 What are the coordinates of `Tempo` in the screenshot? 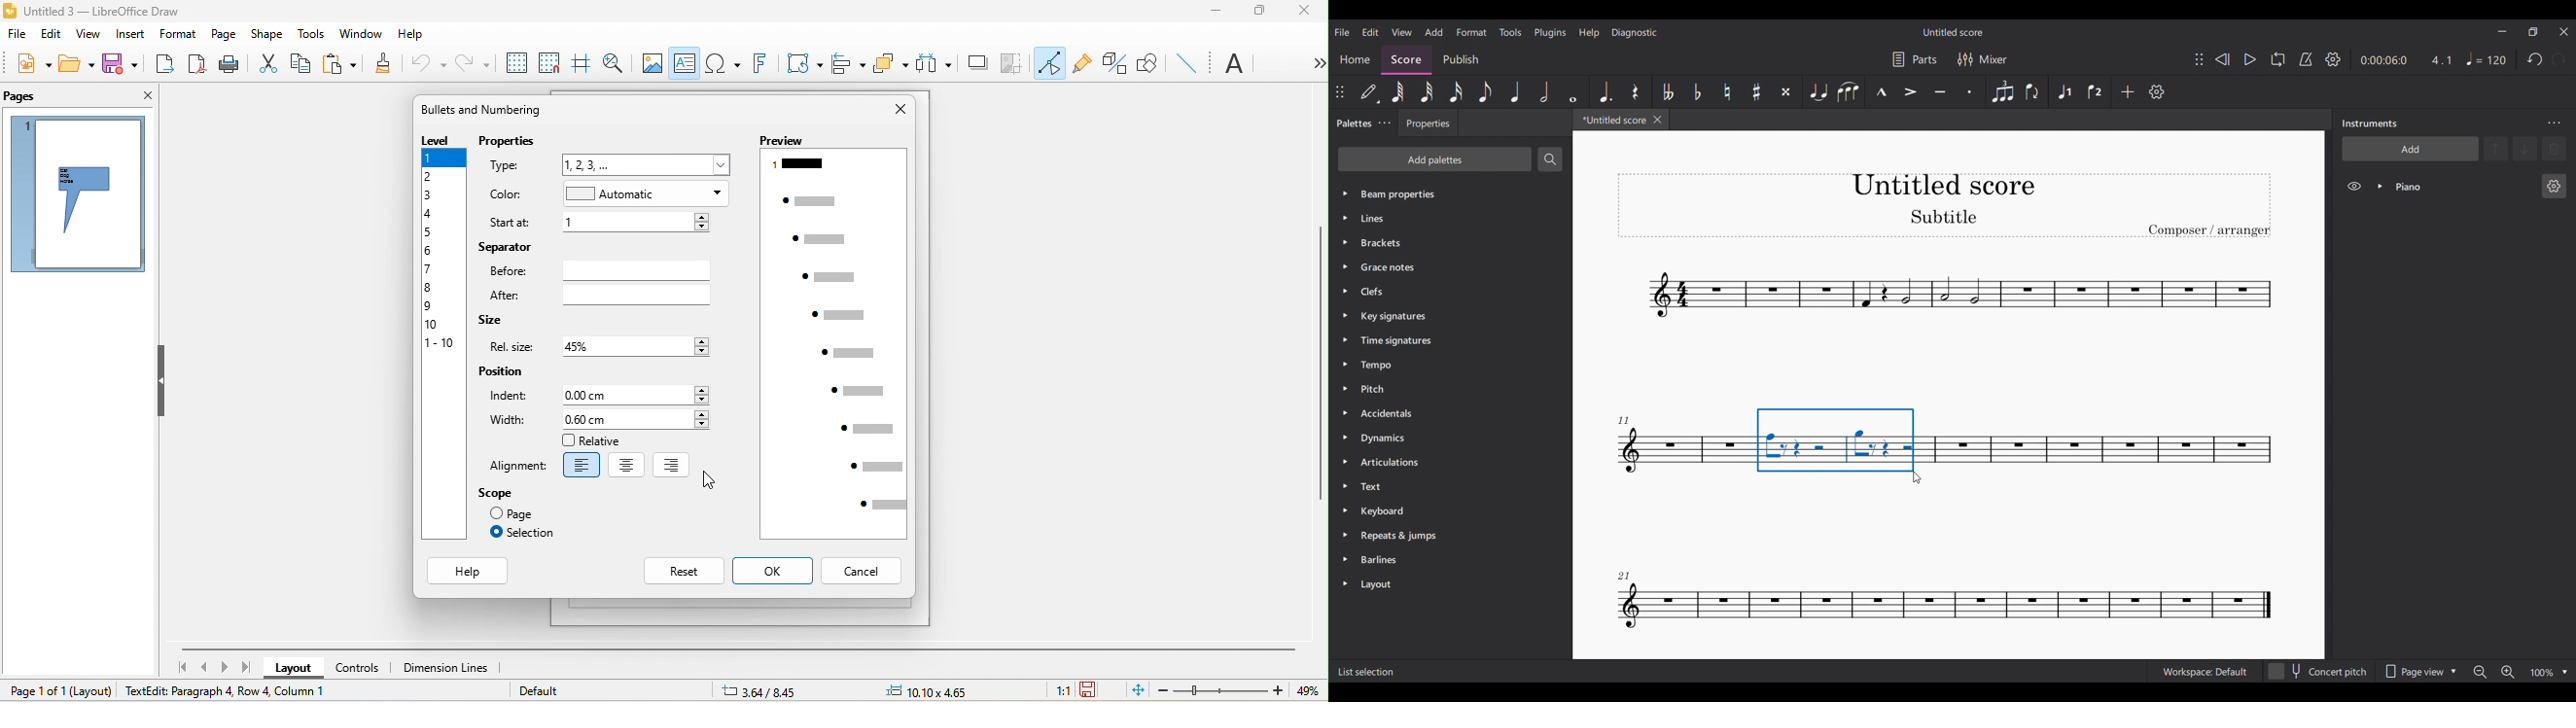 It's located at (1445, 365).